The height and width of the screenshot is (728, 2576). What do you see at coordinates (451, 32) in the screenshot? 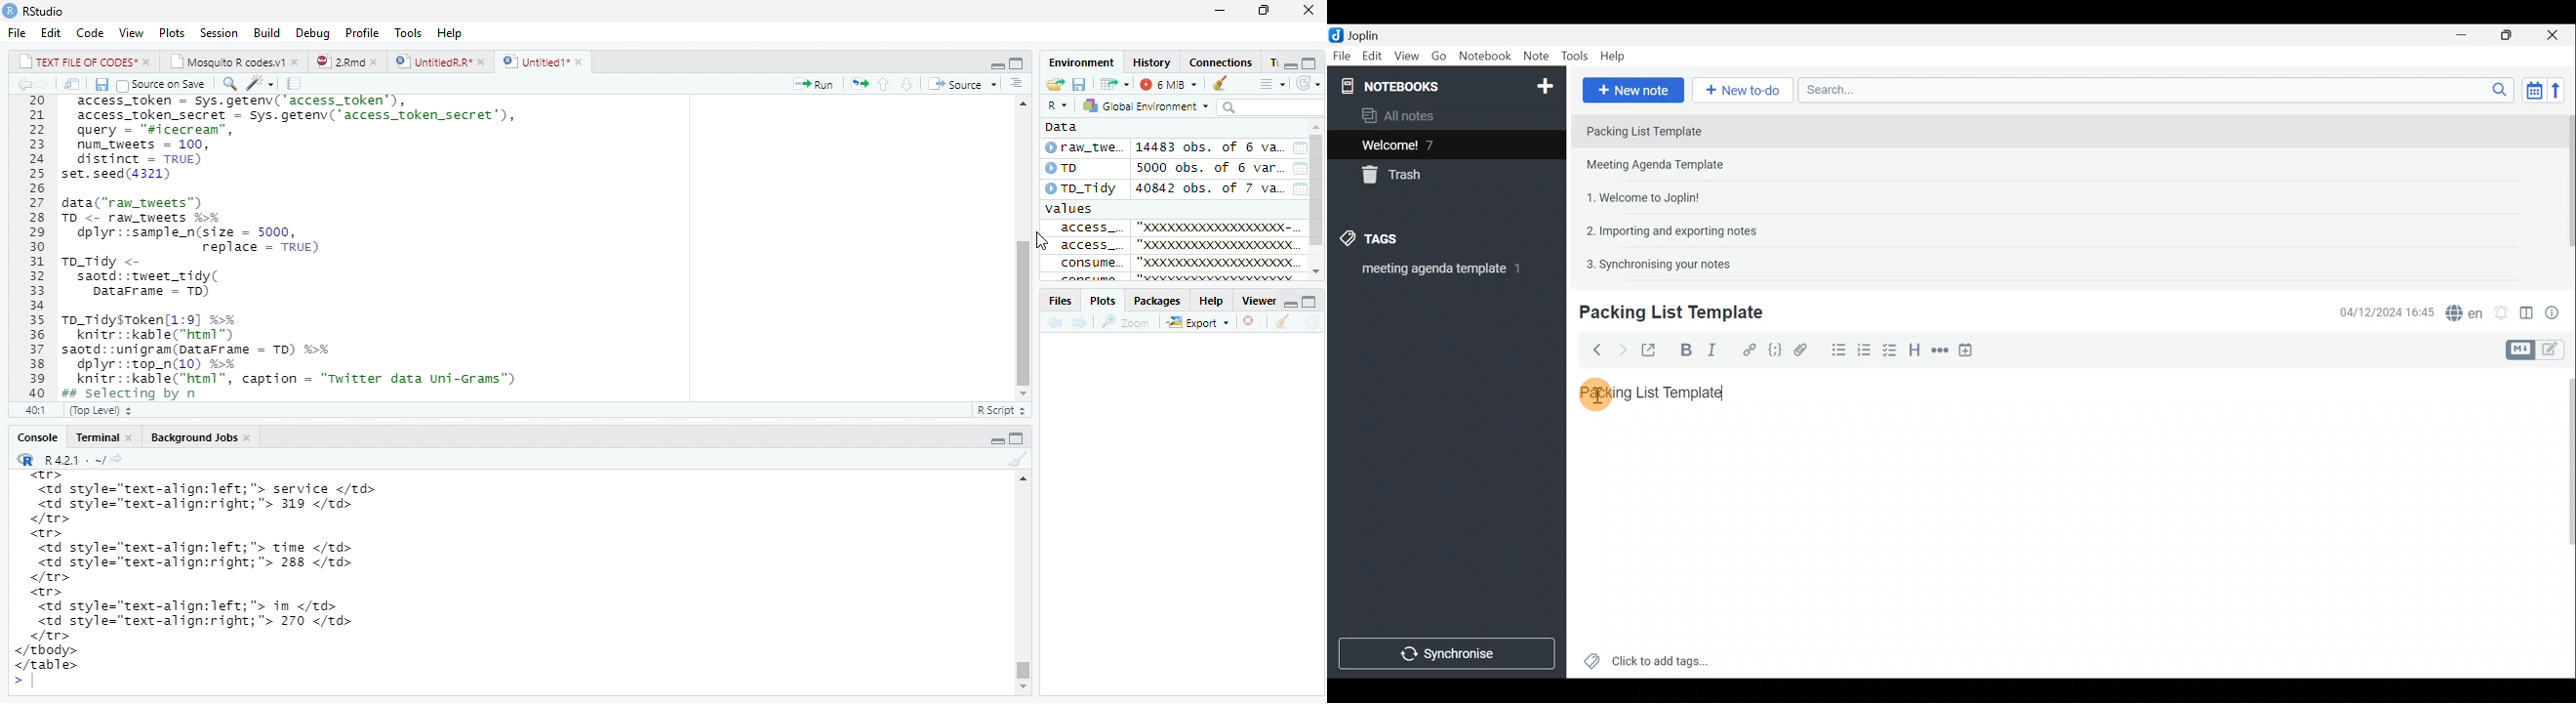
I see `Help` at bounding box center [451, 32].